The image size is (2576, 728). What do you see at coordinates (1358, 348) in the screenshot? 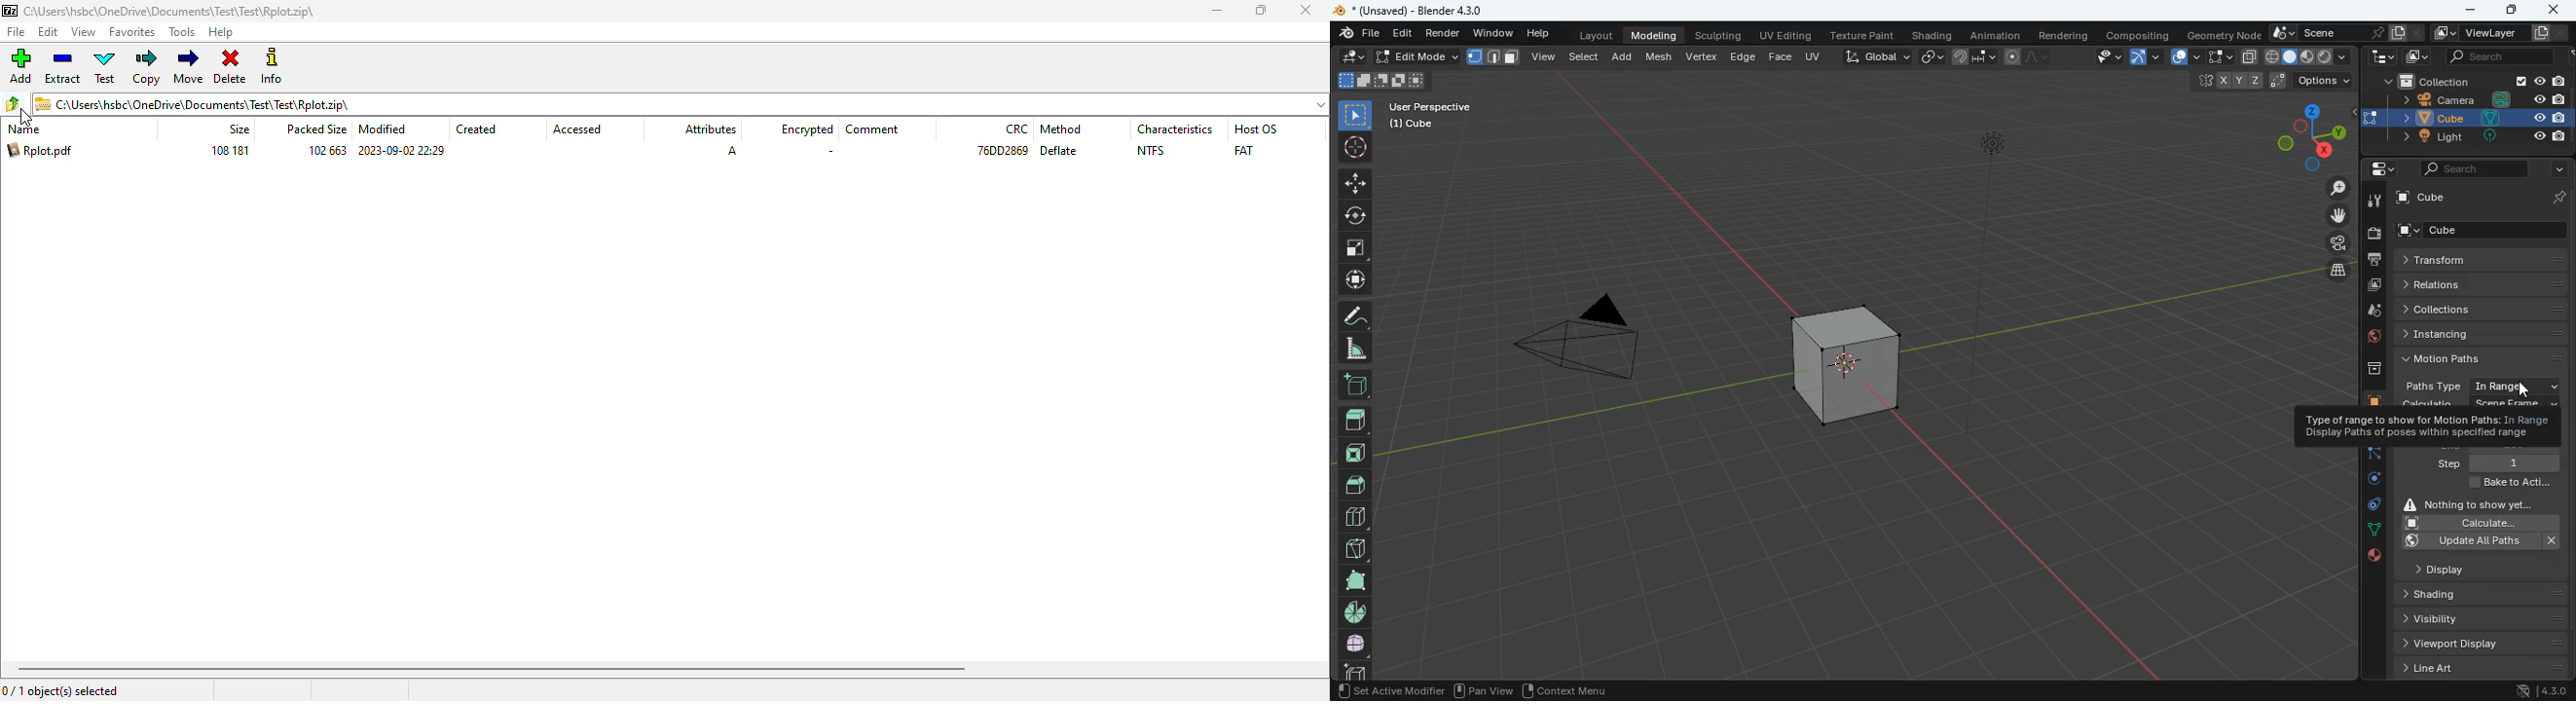
I see `angle` at bounding box center [1358, 348].